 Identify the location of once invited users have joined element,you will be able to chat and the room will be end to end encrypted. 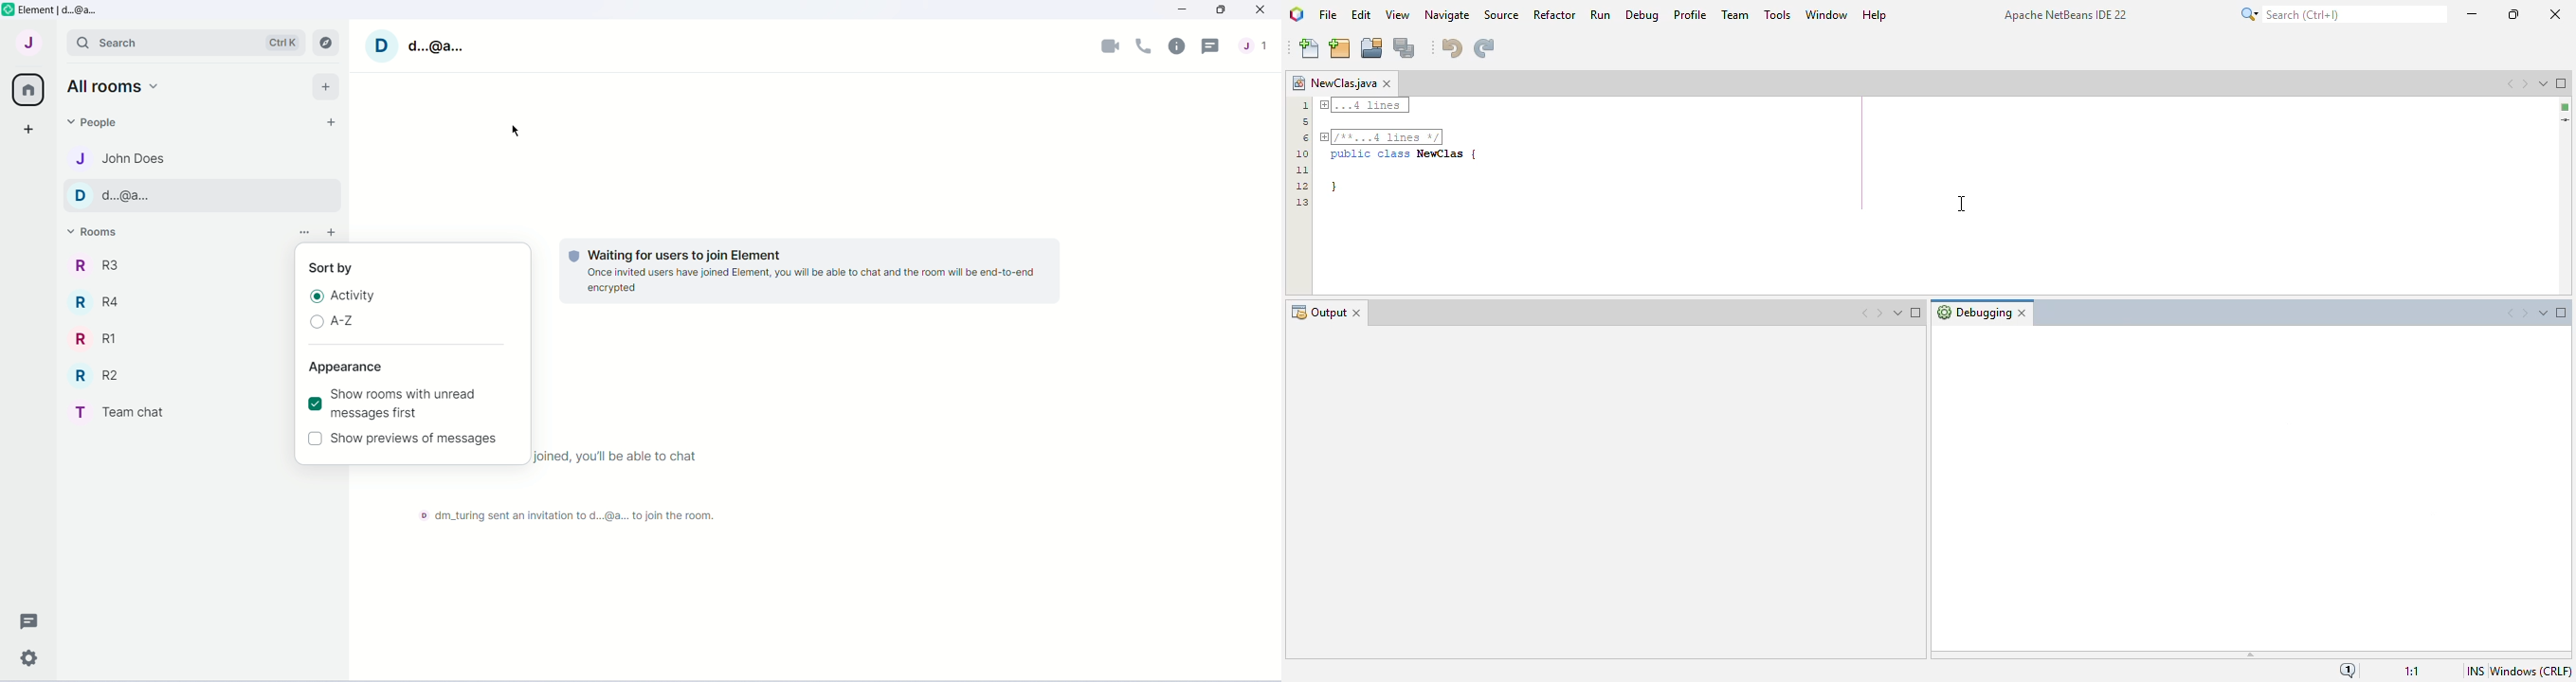
(811, 280).